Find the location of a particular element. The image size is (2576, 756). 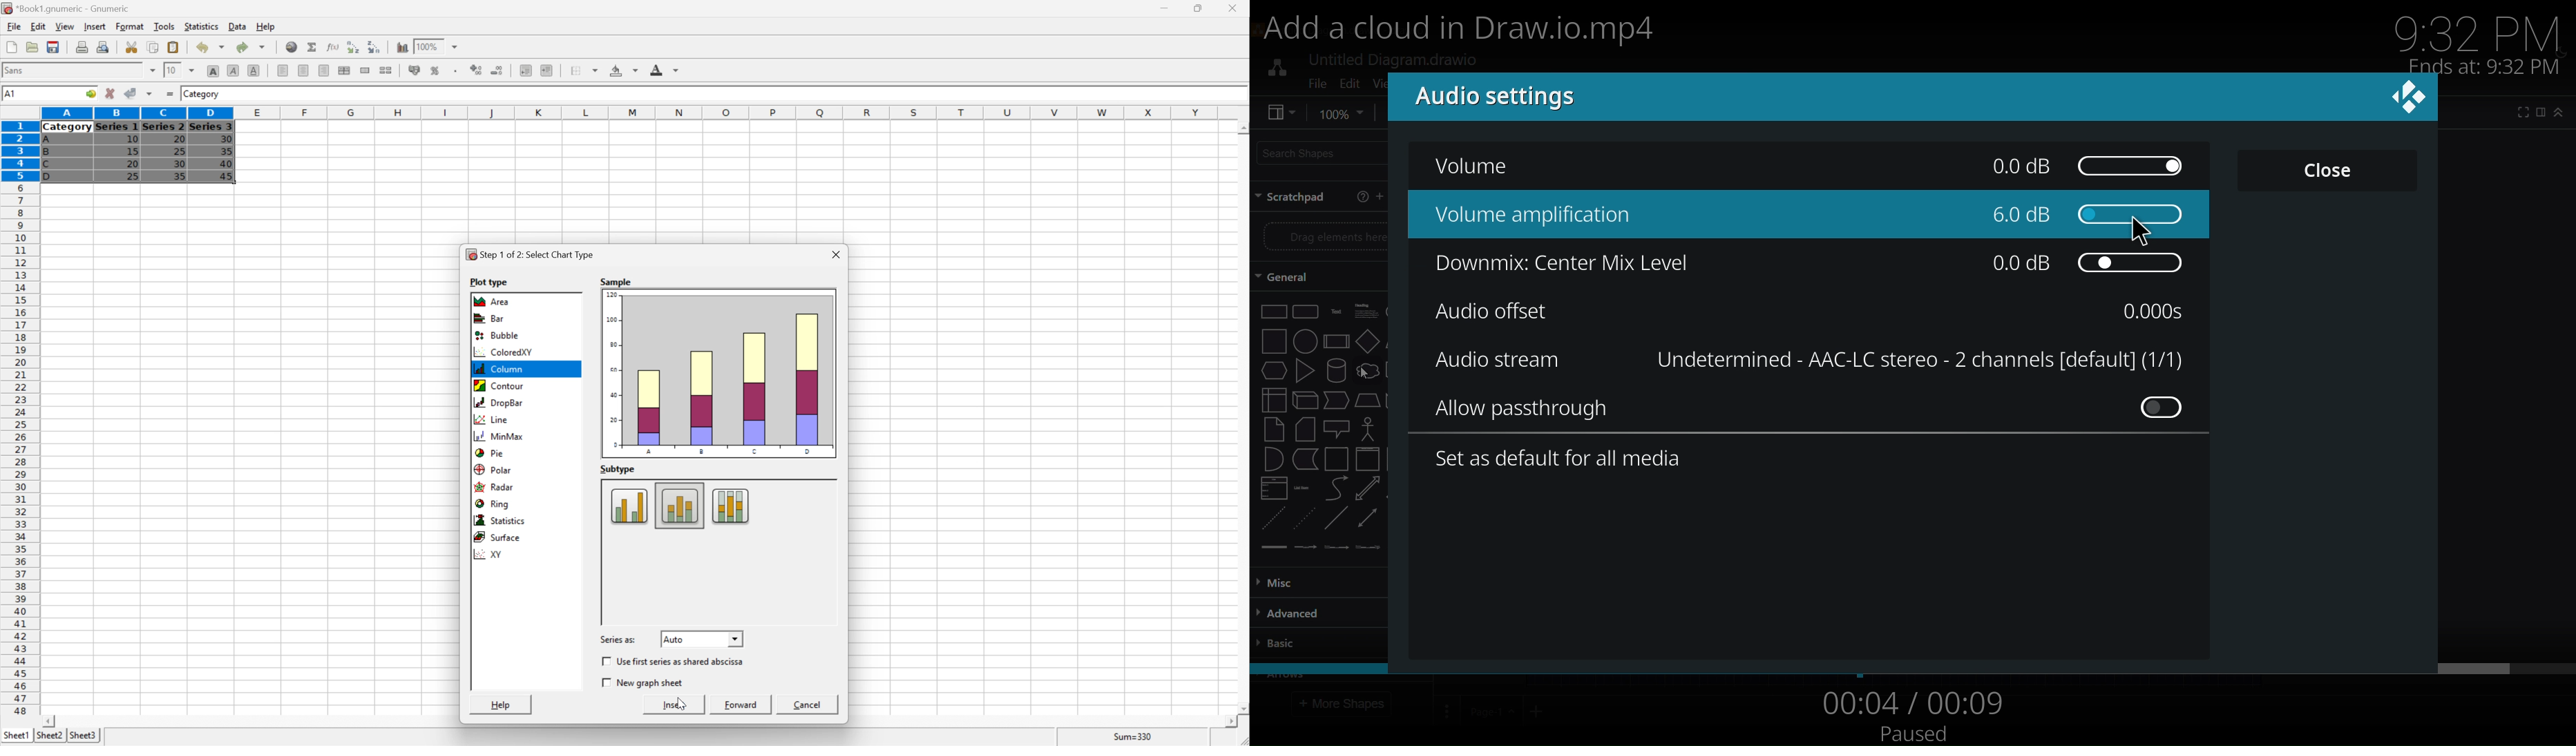

Restore Down is located at coordinates (1193, 8).